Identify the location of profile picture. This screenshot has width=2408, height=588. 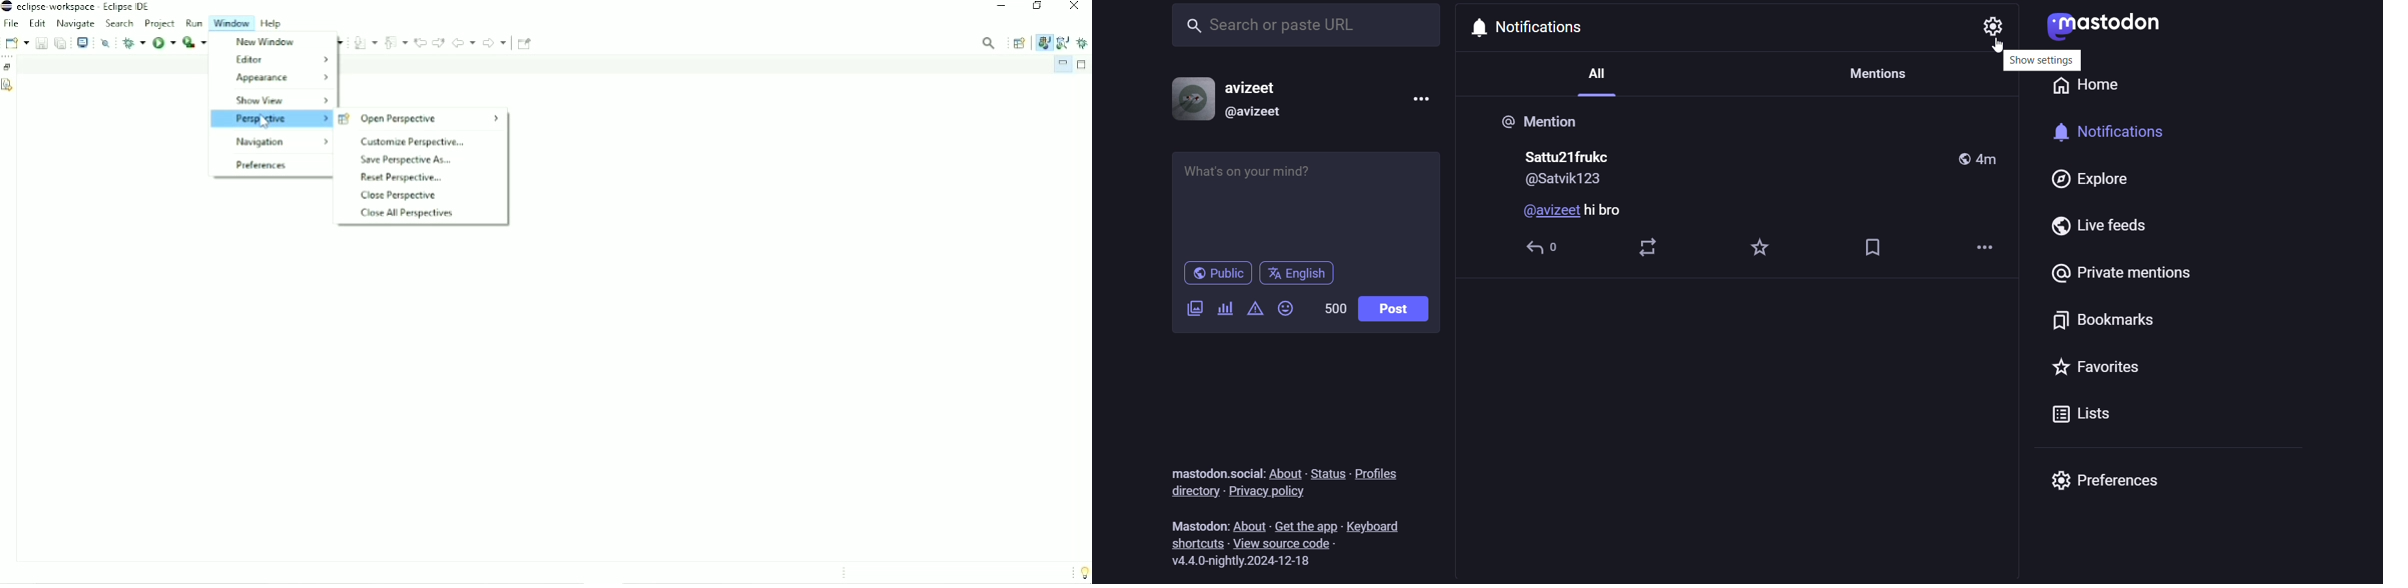
(1189, 98).